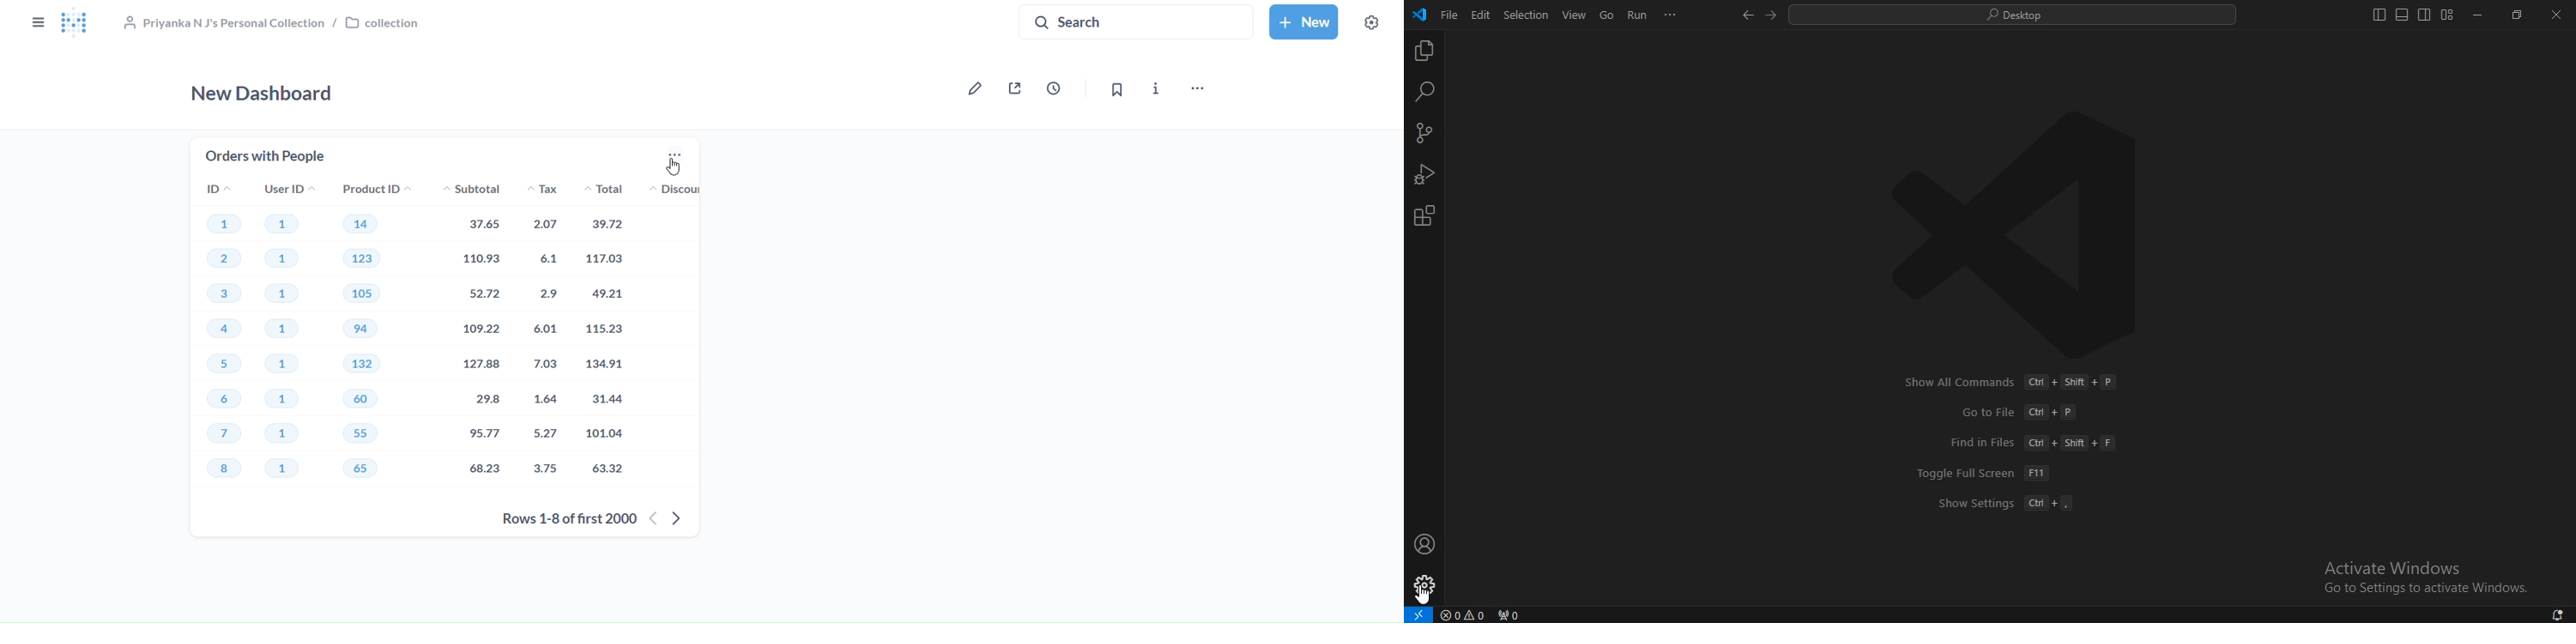 Image resolution: width=2576 pixels, height=644 pixels. I want to click on info, so click(1157, 91).